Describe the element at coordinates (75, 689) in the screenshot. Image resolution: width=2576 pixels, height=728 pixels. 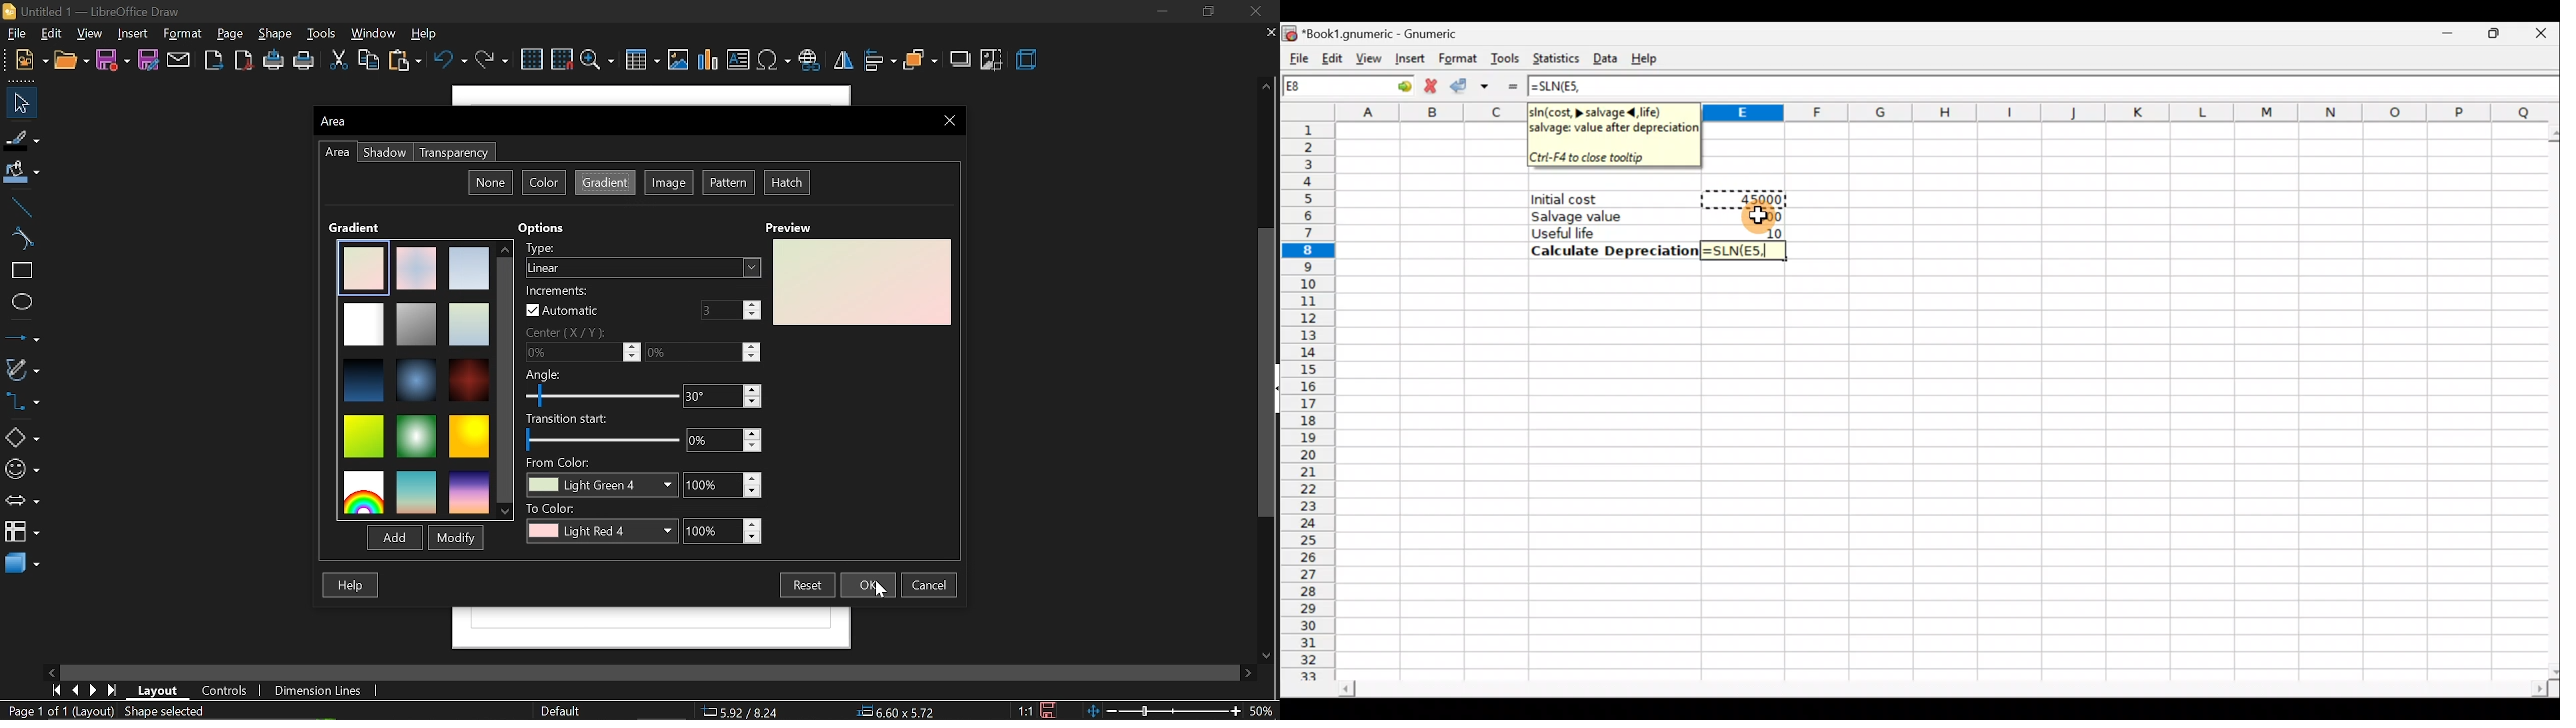
I see `previous page` at that location.